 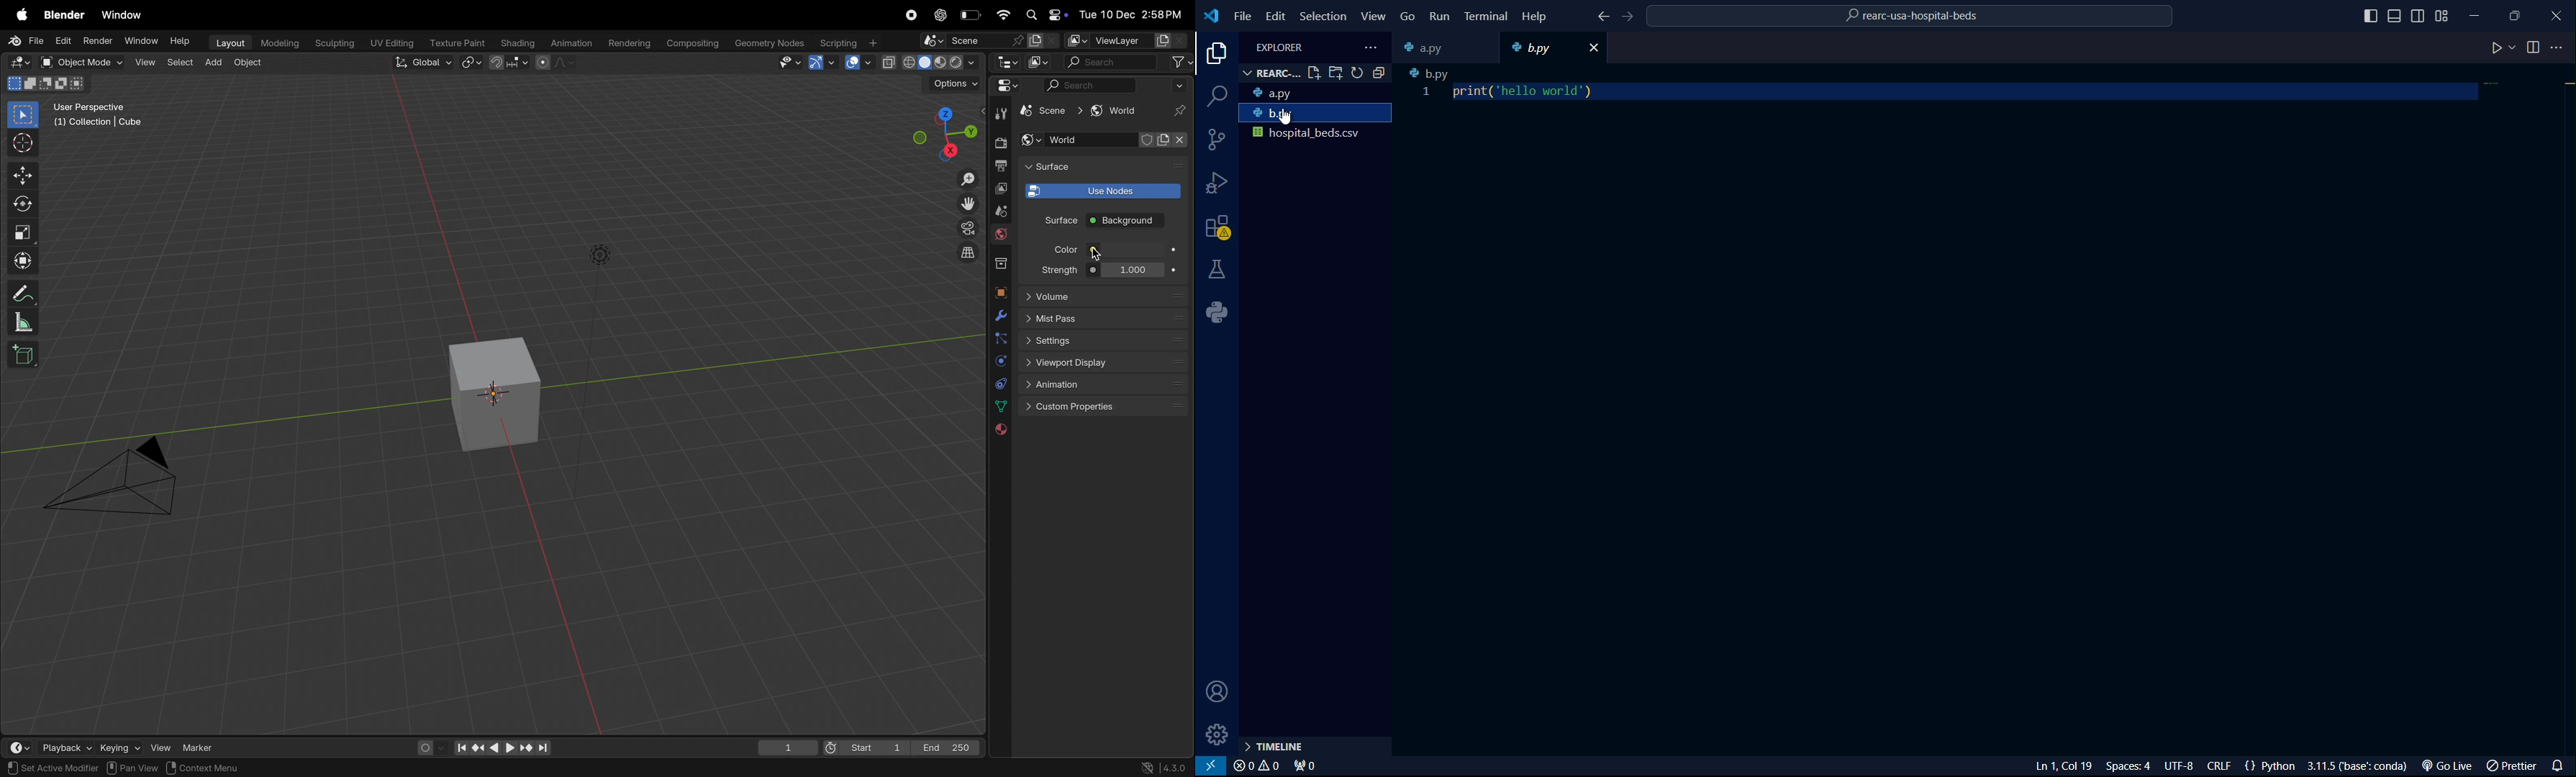 What do you see at coordinates (2559, 14) in the screenshot?
I see `close app` at bounding box center [2559, 14].